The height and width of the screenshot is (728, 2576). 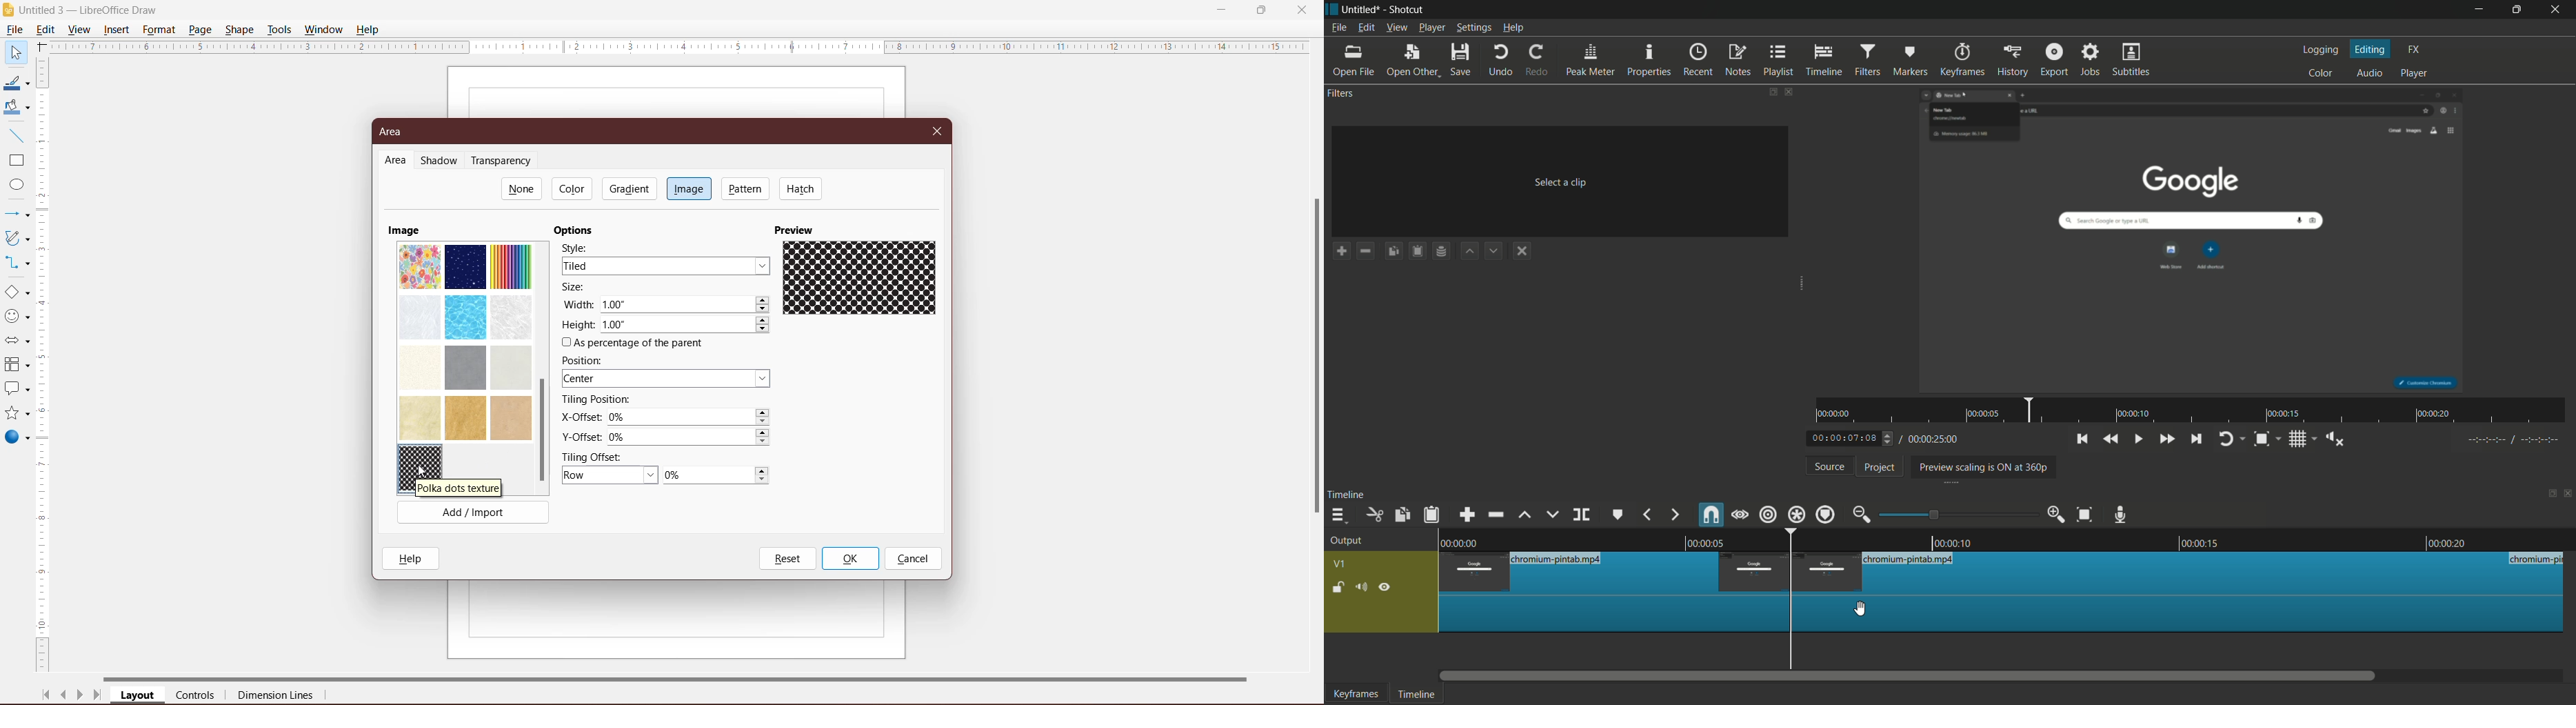 I want to click on Position, so click(x=586, y=360).